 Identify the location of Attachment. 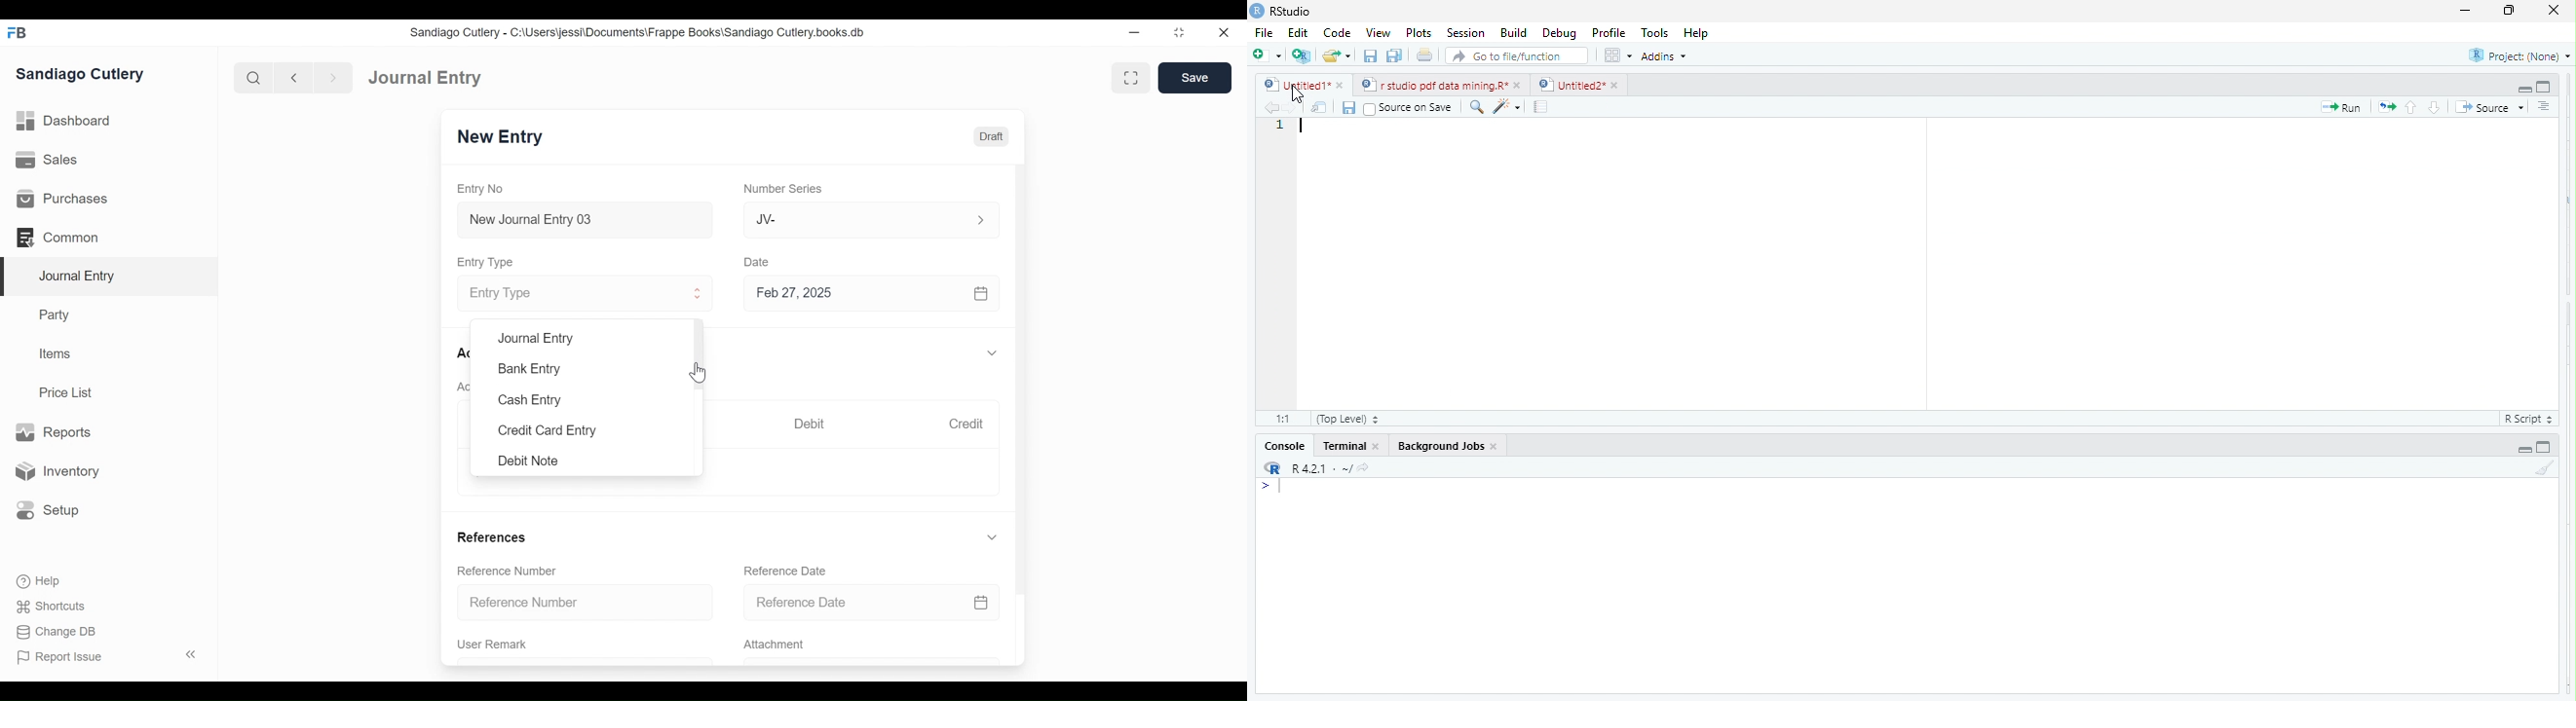
(774, 646).